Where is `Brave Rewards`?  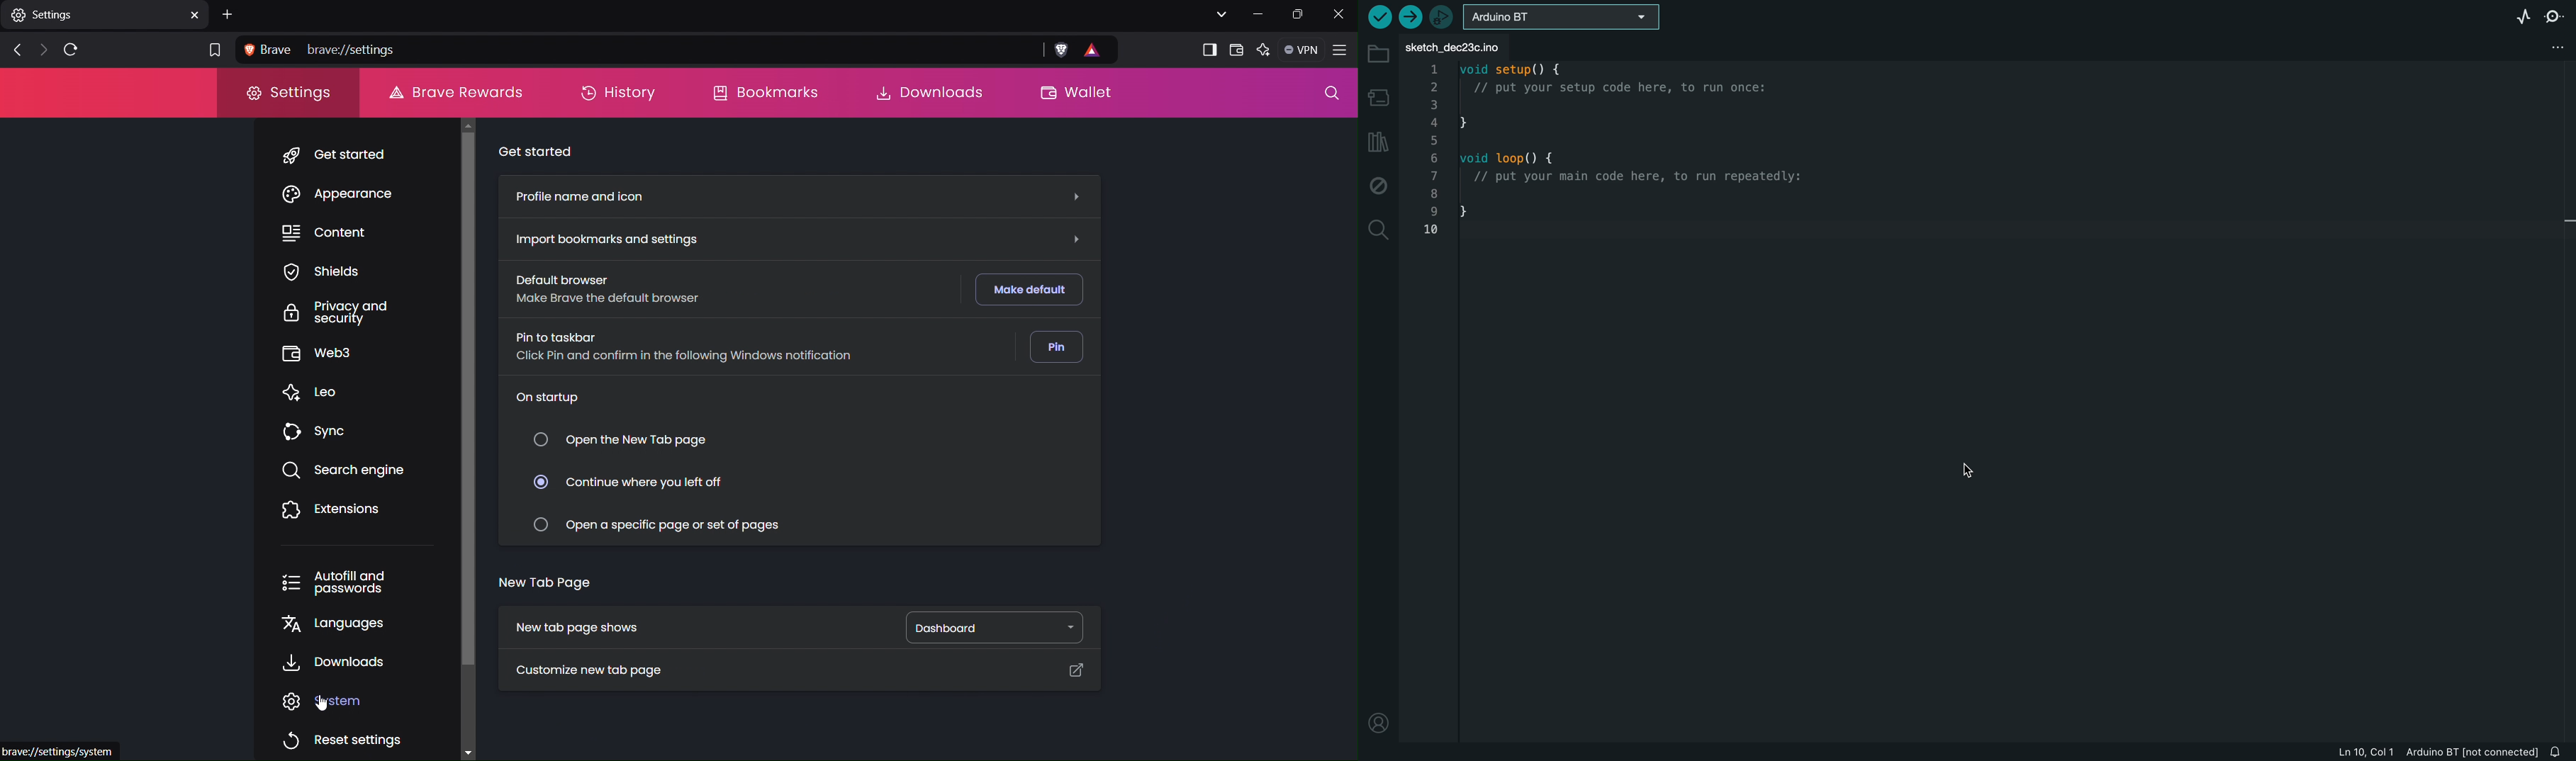 Brave Rewards is located at coordinates (454, 91).